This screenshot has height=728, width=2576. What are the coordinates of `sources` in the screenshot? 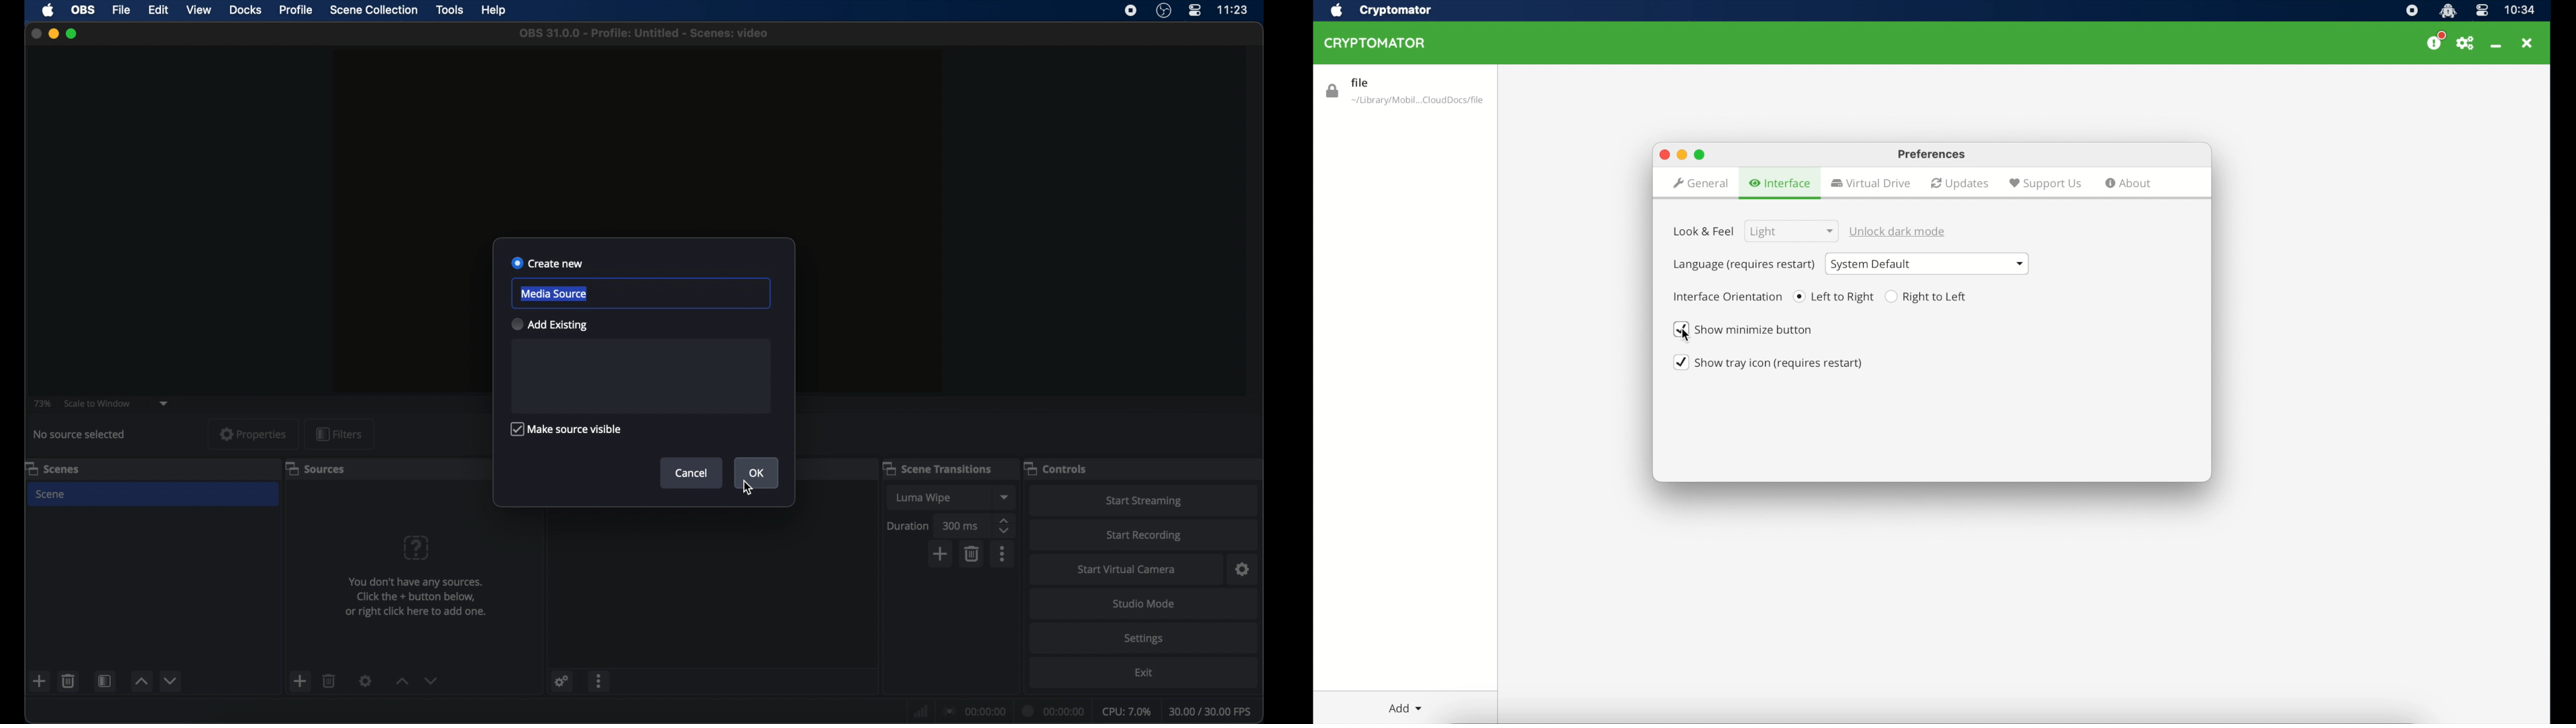 It's located at (315, 468).